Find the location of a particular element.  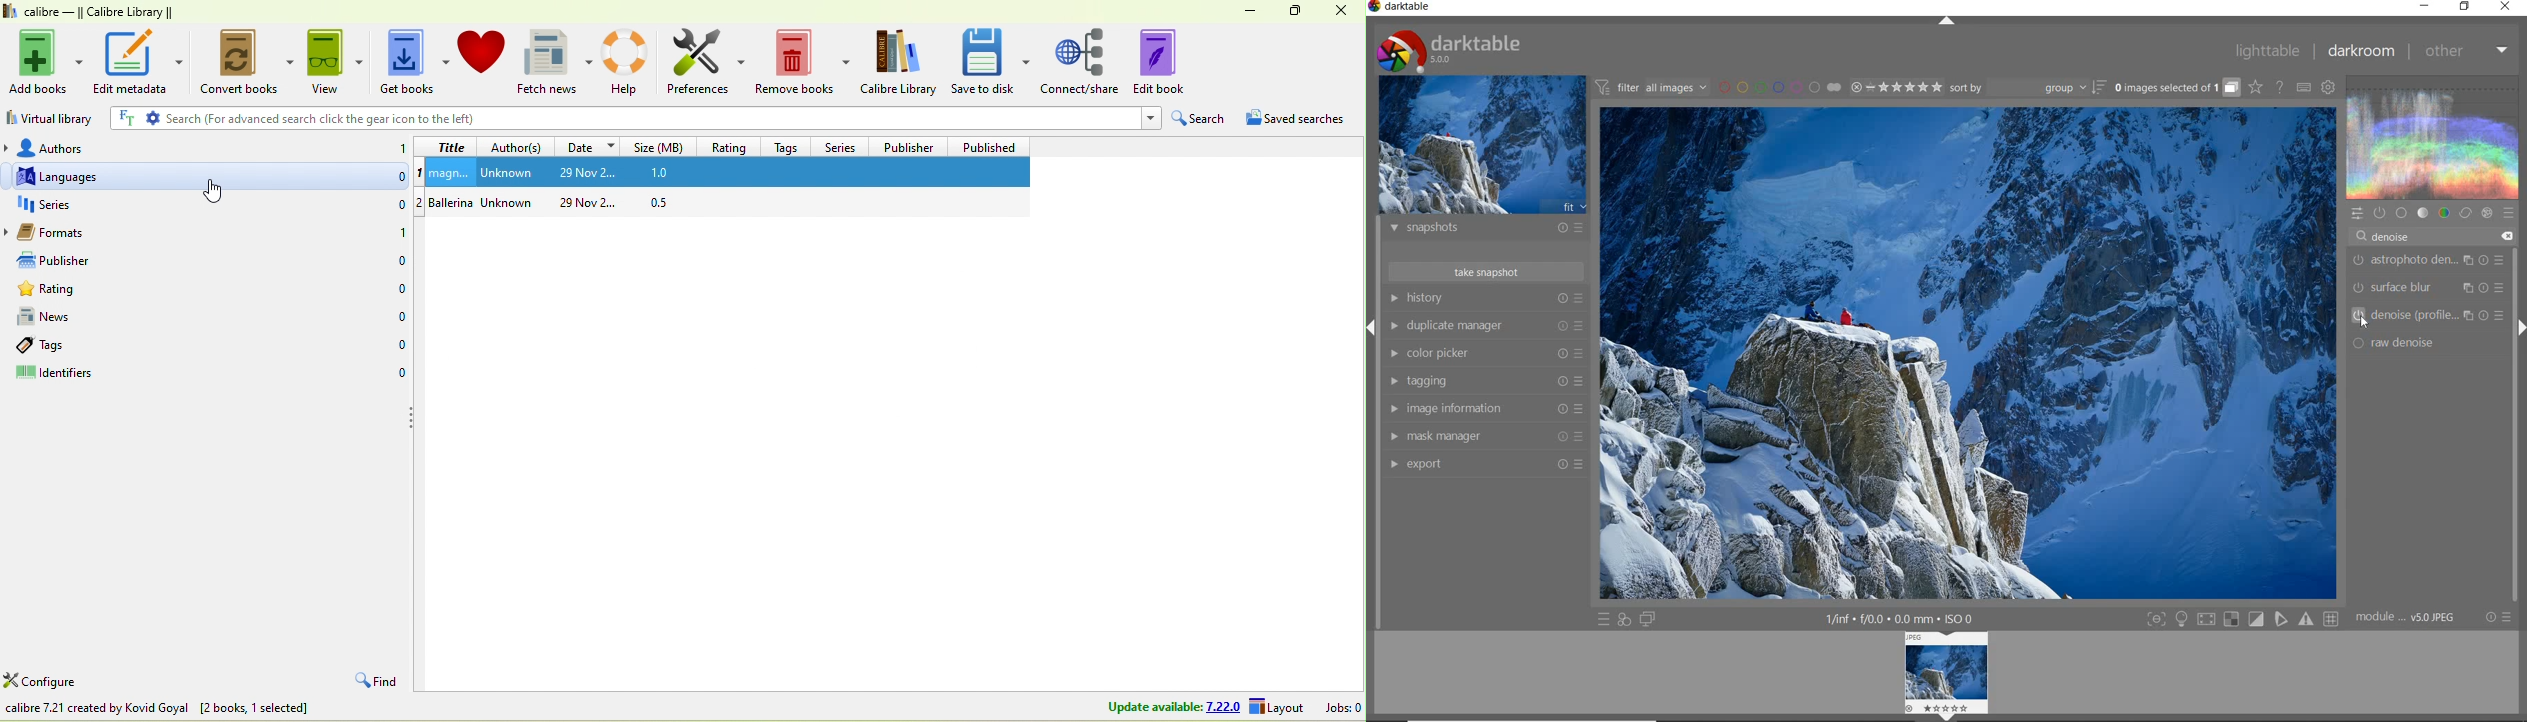

languages is located at coordinates (99, 179).